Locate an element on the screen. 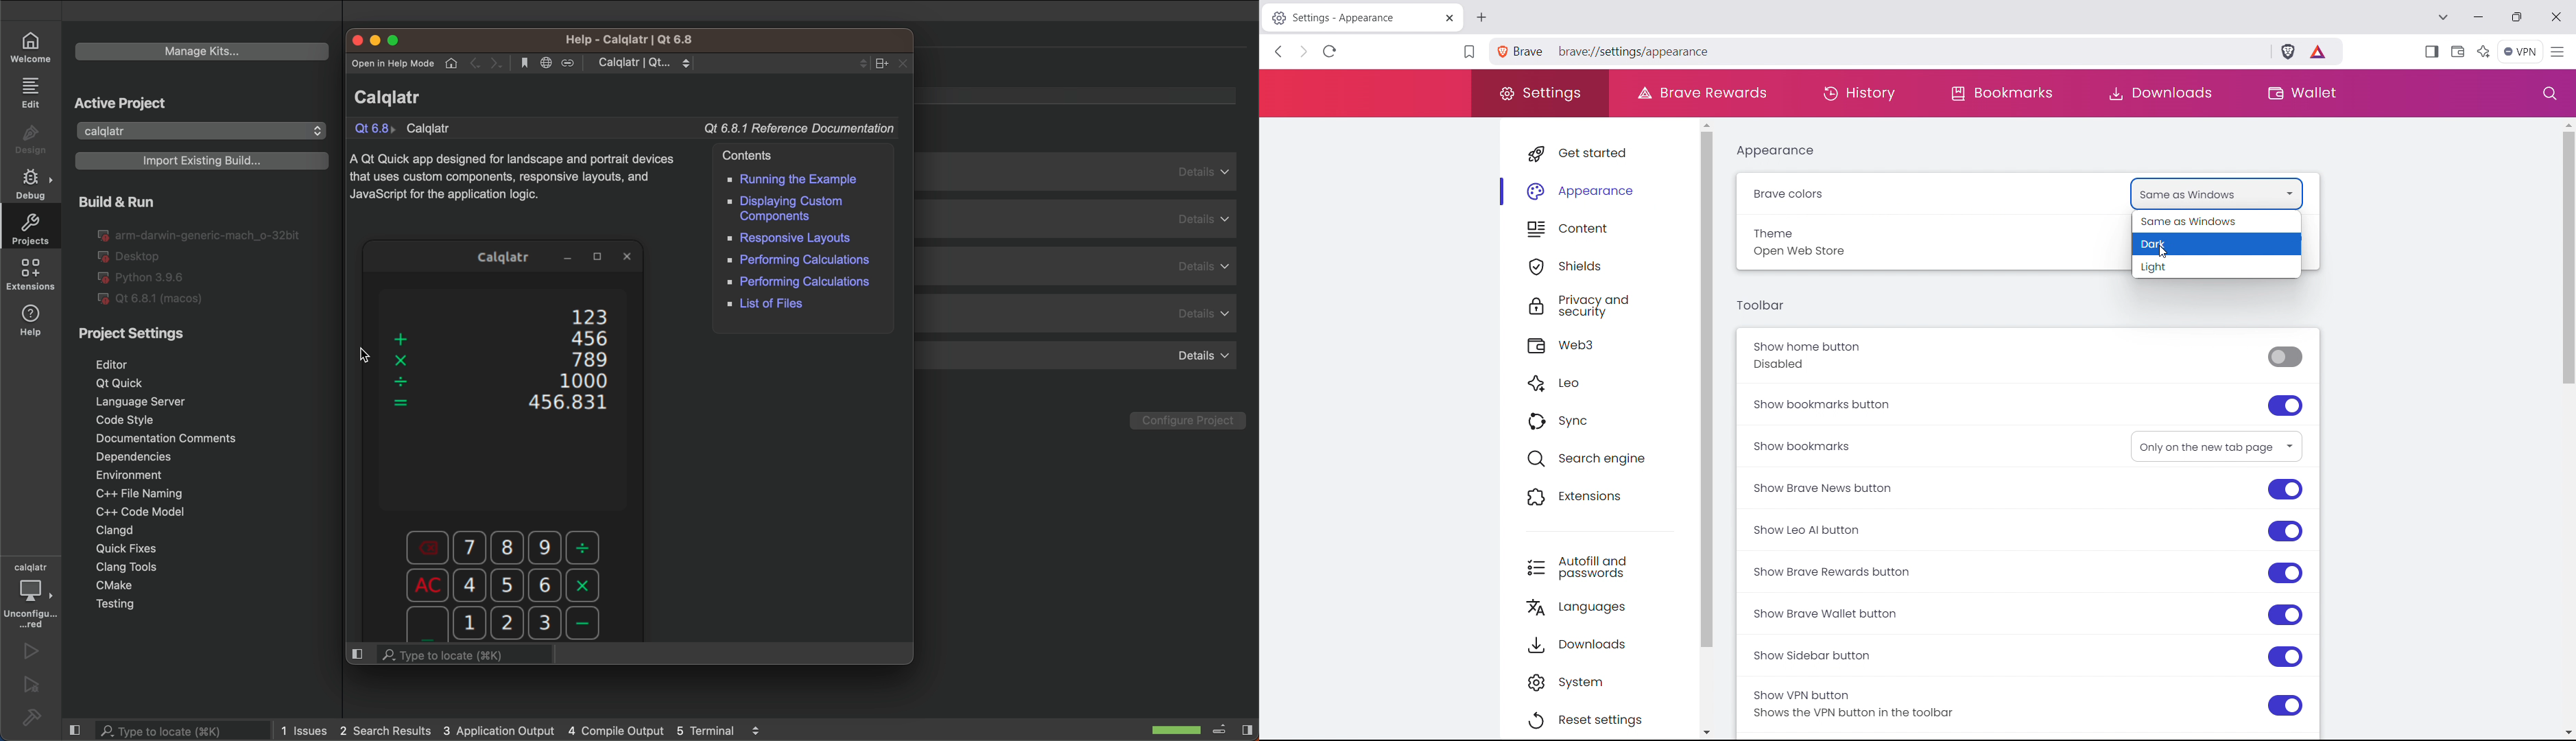  c++ code mode is located at coordinates (138, 511).